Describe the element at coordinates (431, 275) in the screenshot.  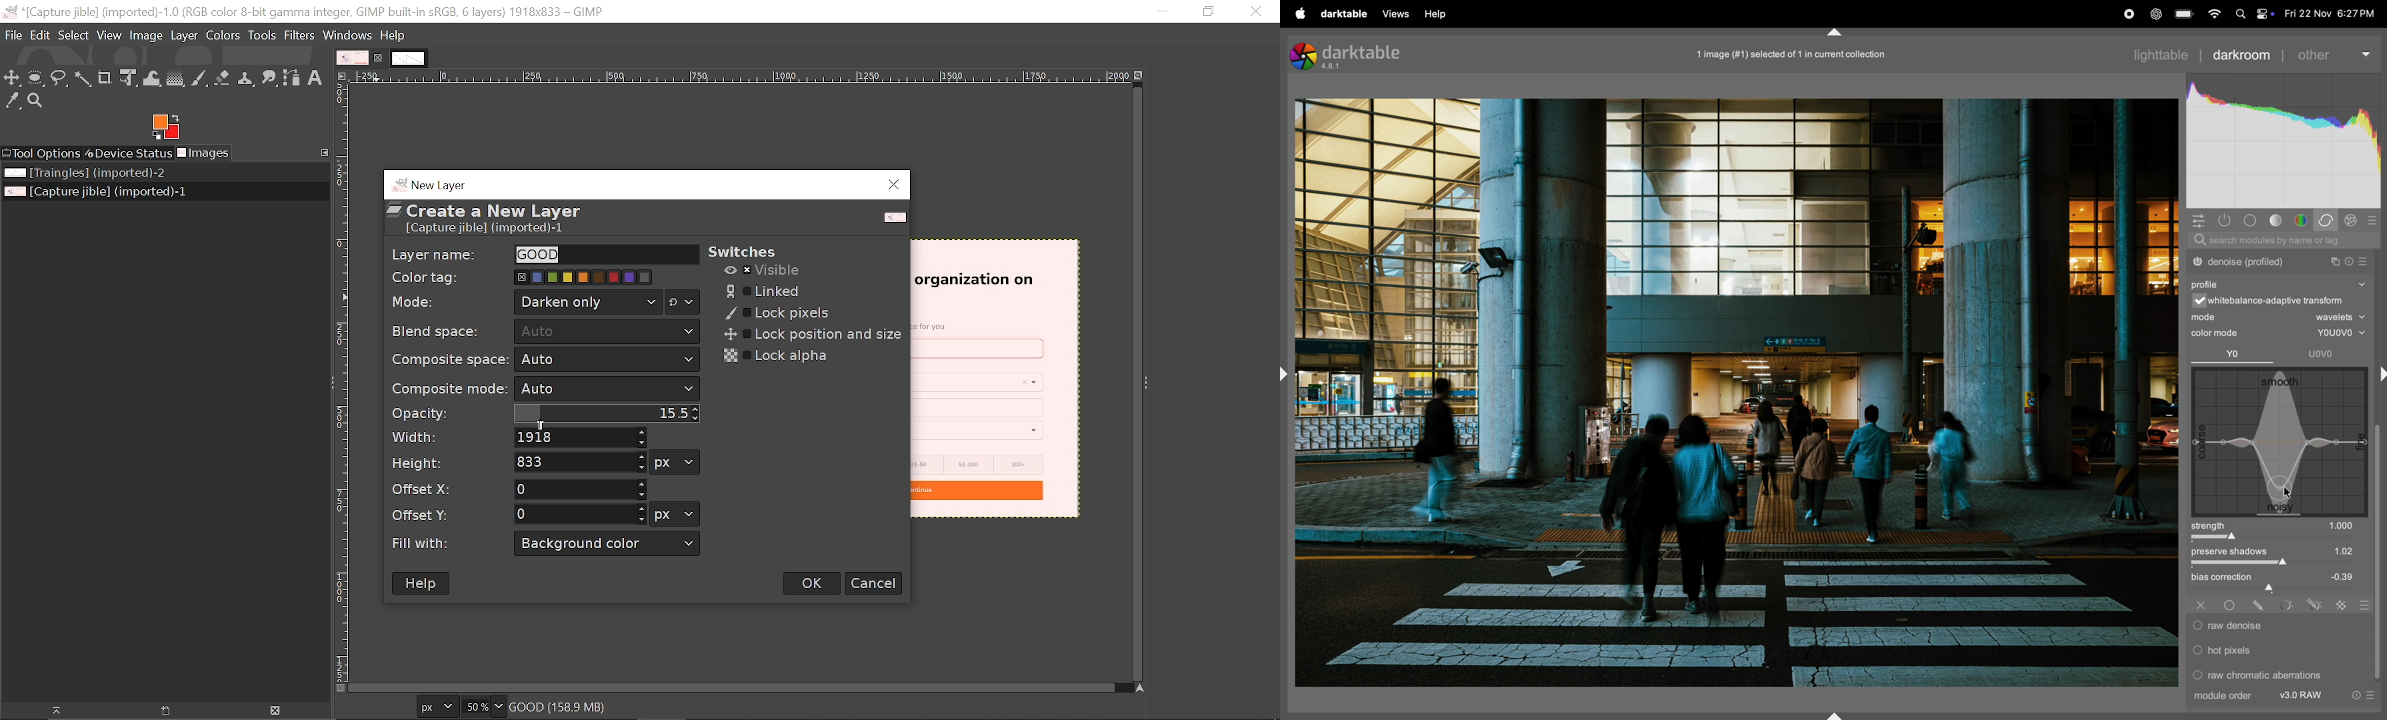
I see `Color tag:` at that location.